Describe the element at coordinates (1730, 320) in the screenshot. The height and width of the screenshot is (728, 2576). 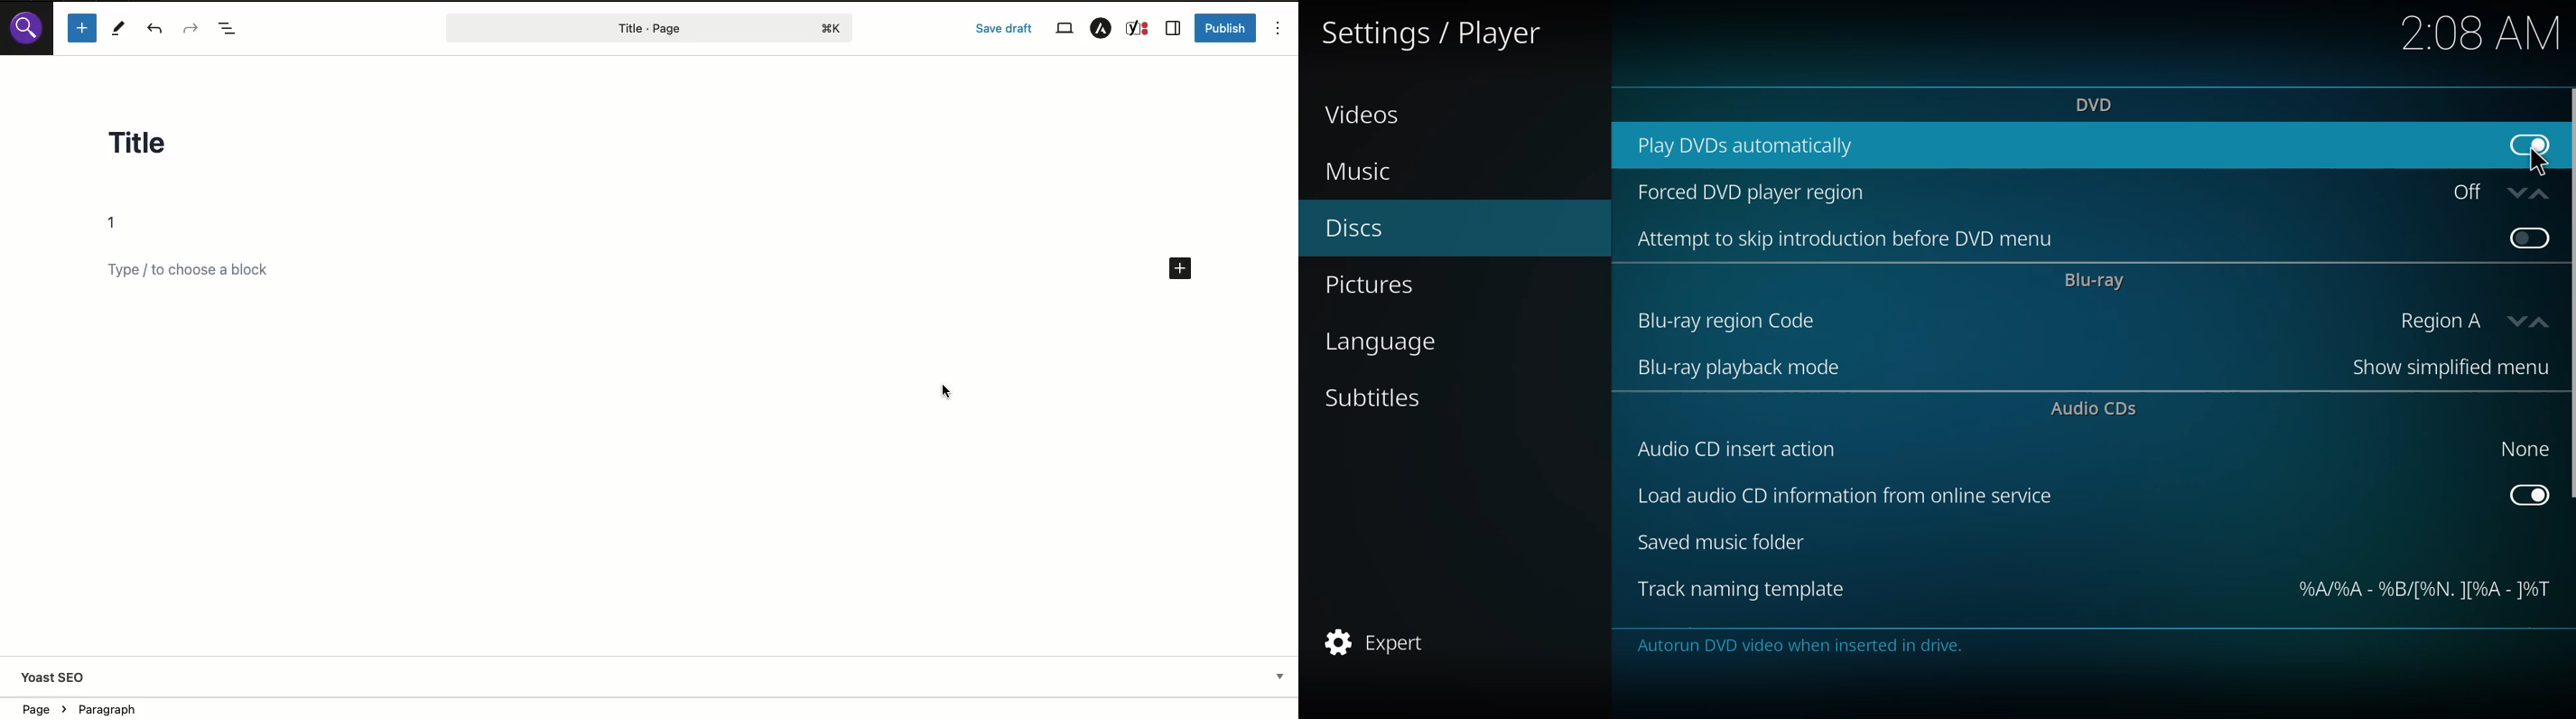
I see `bluray region code` at that location.